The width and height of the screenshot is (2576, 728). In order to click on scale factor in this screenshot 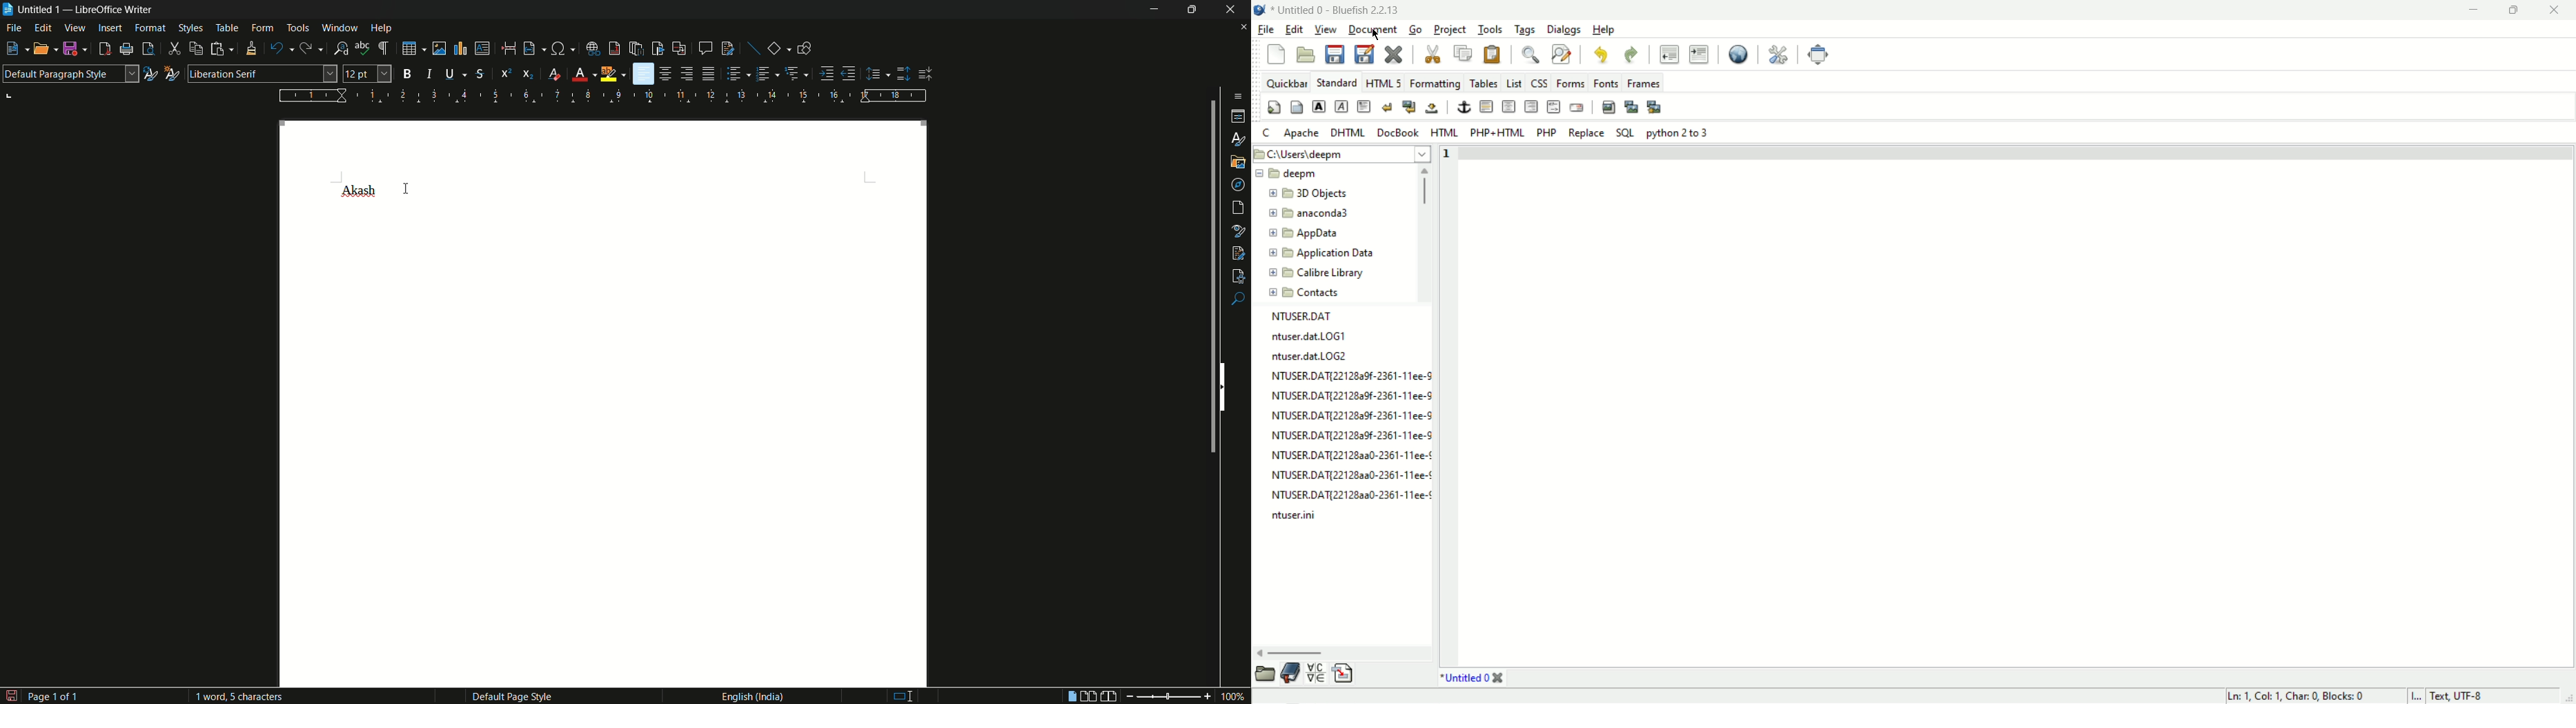, I will do `click(1234, 697)`.